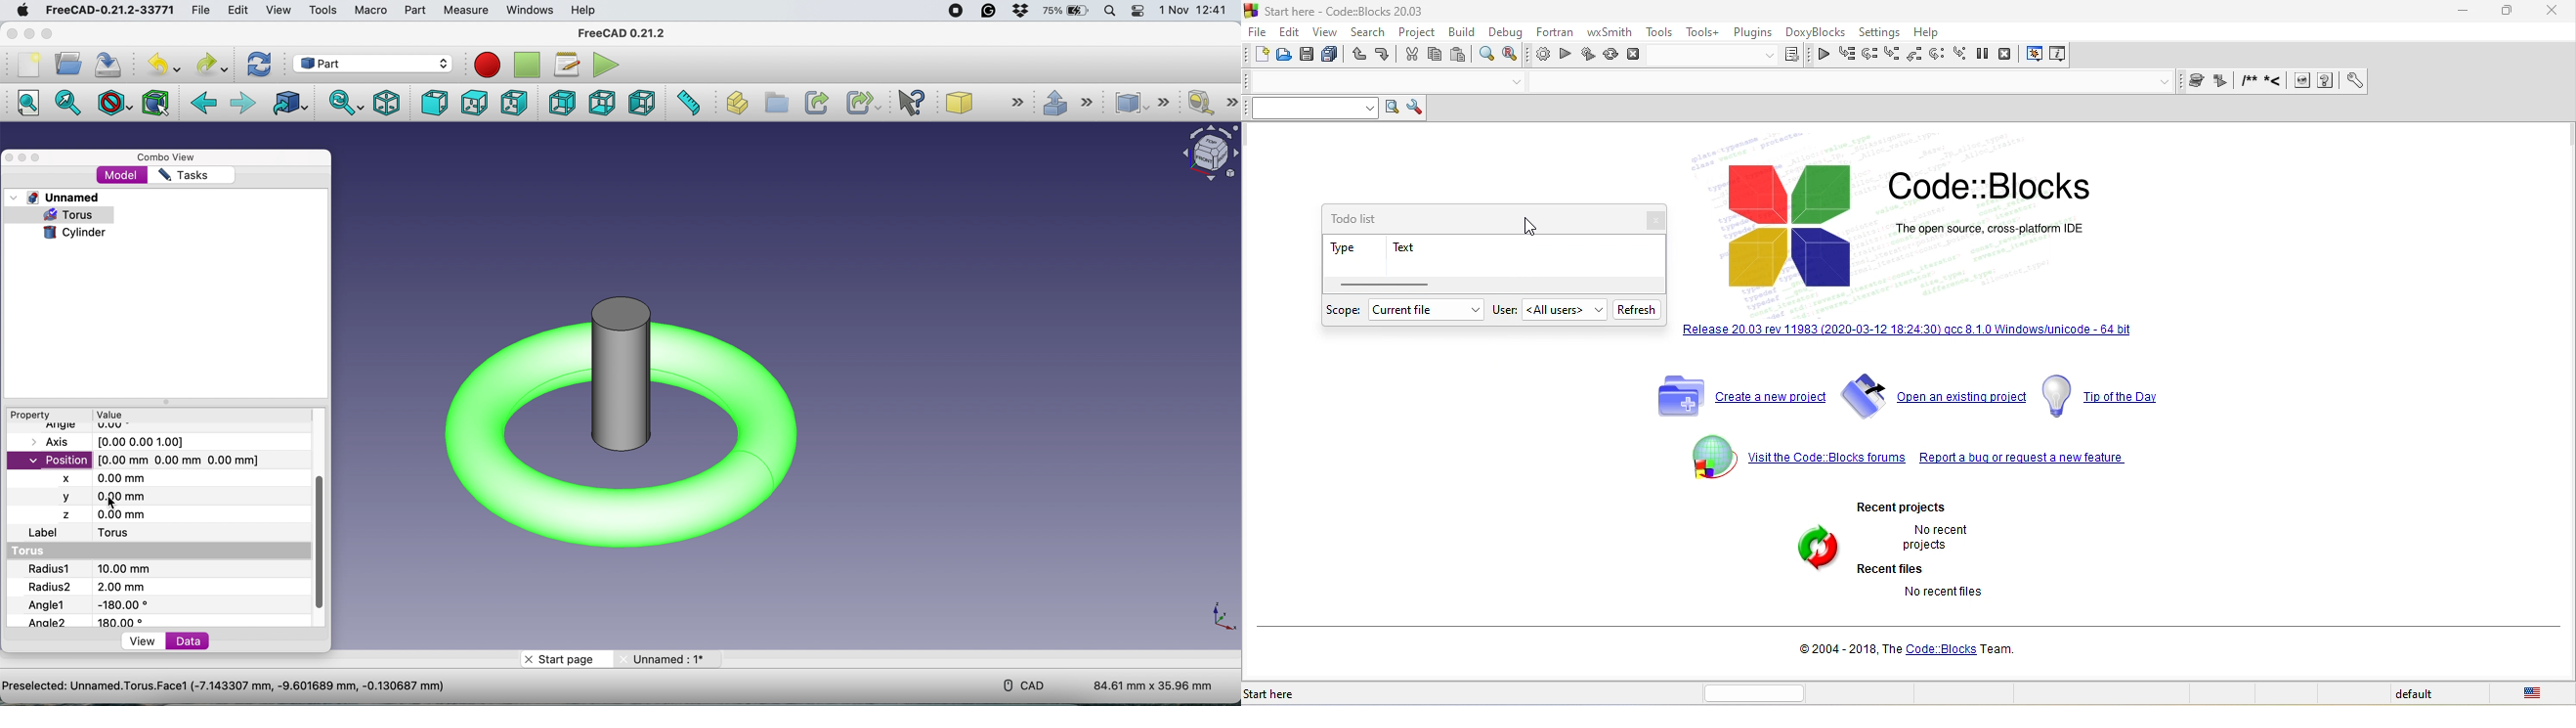  I want to click on new, so click(28, 65).